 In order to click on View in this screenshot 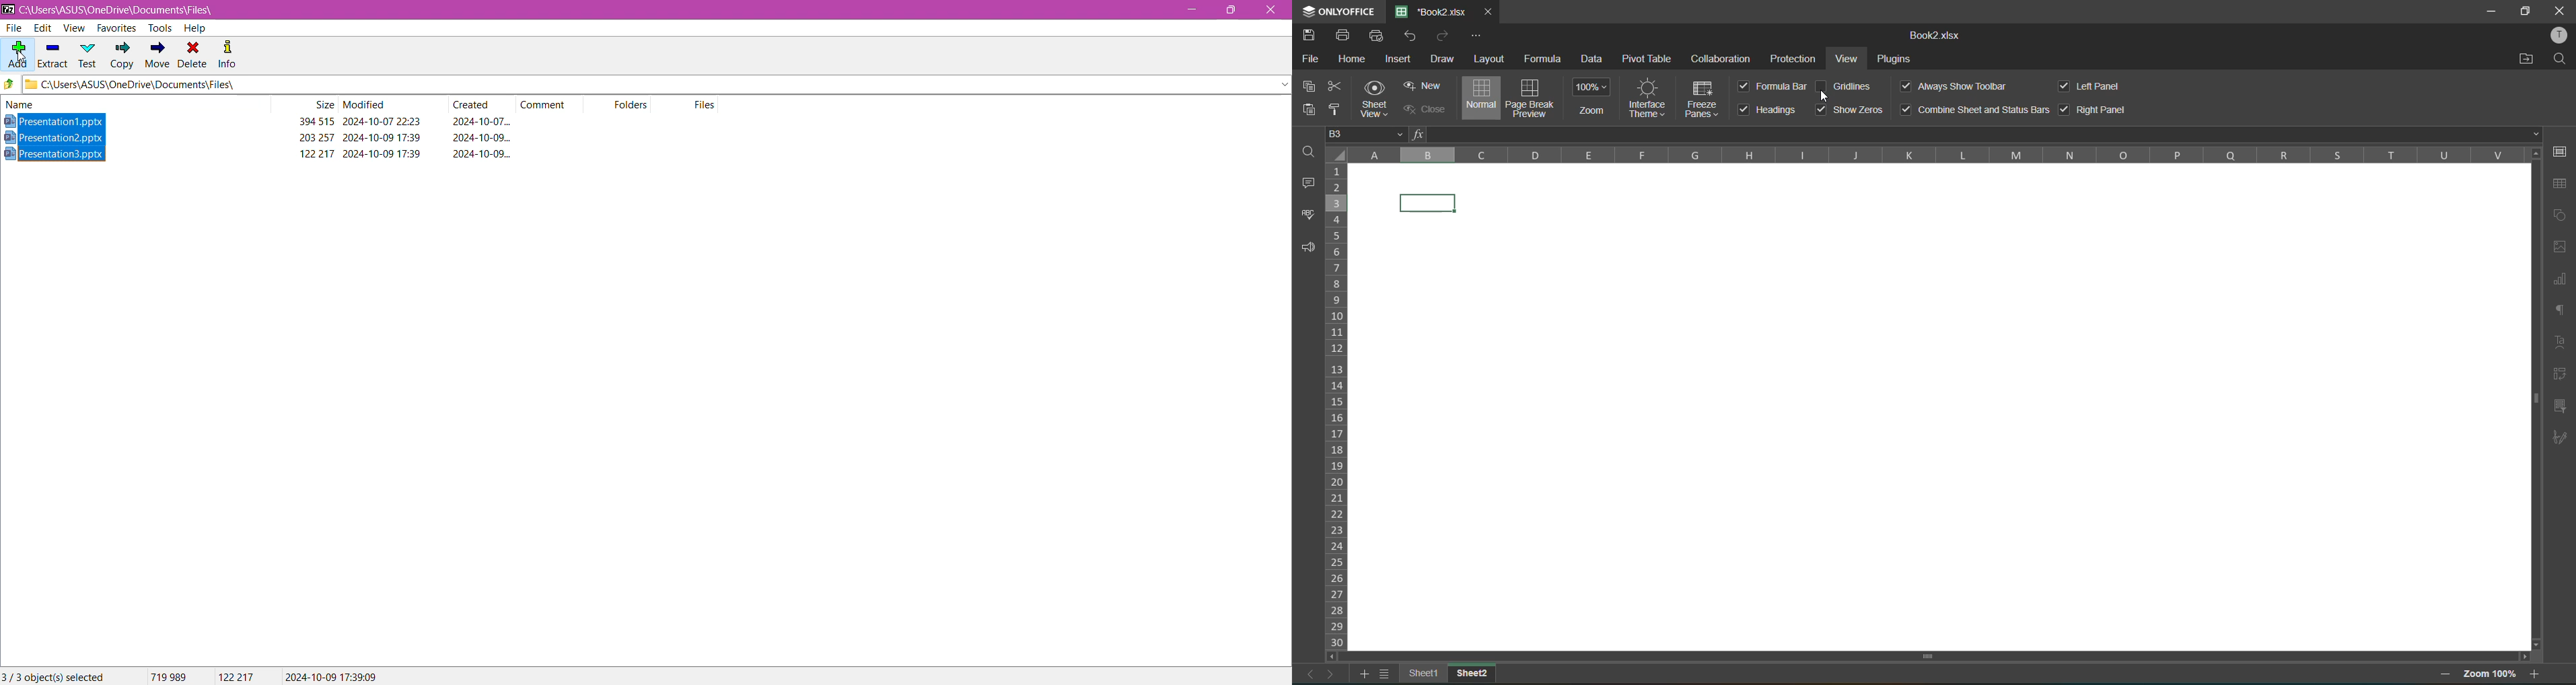, I will do `click(73, 28)`.